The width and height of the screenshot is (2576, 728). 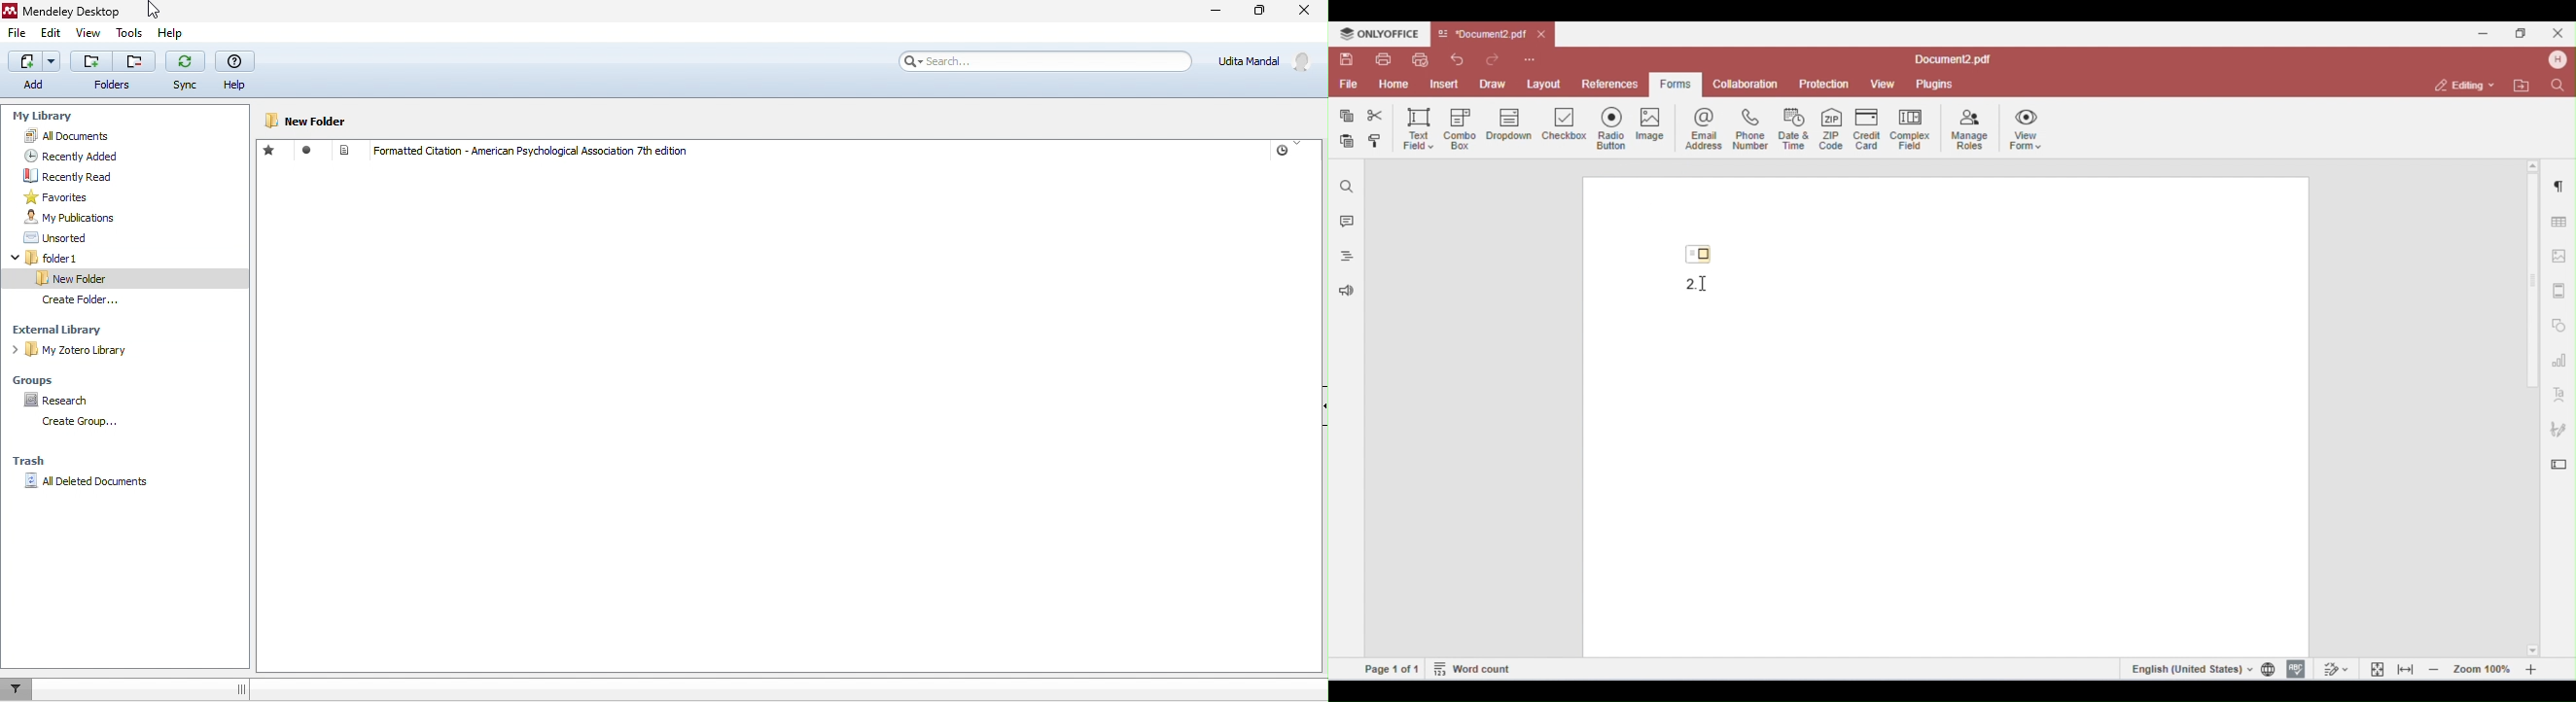 I want to click on search, so click(x=1042, y=61).